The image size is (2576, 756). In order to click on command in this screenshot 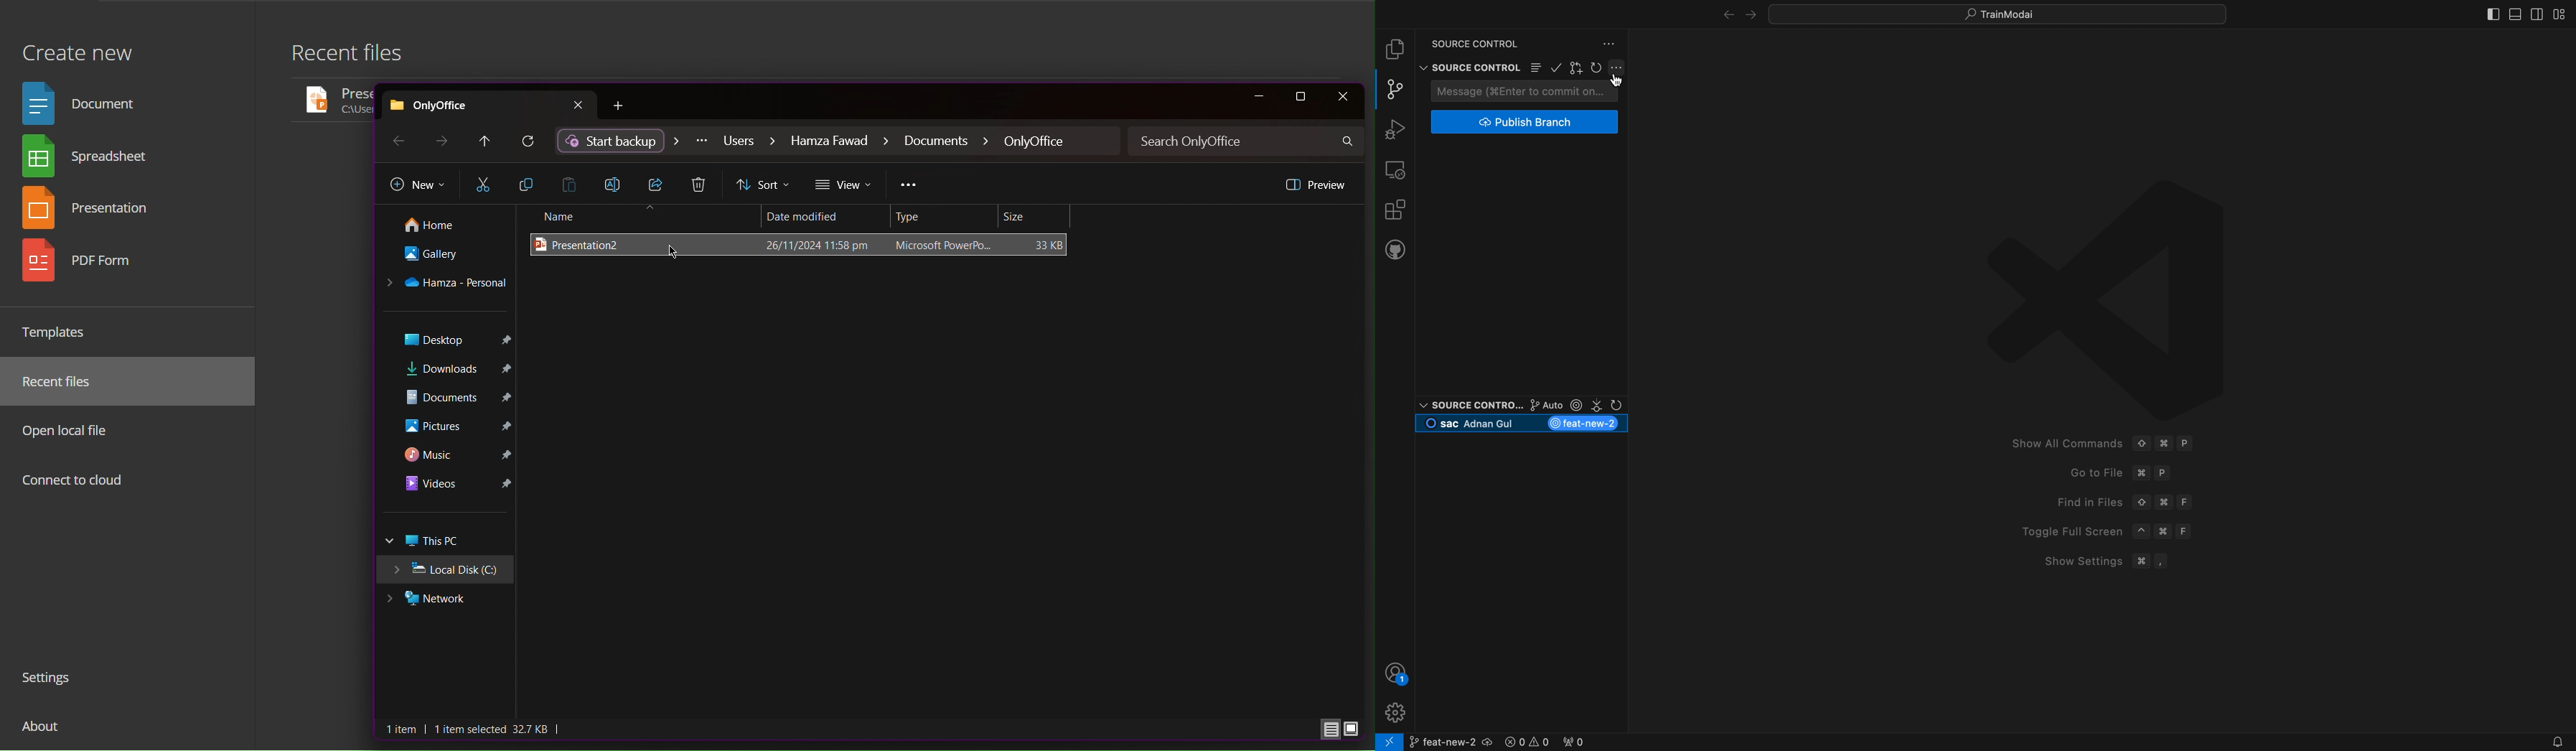, I will do `click(2142, 473)`.